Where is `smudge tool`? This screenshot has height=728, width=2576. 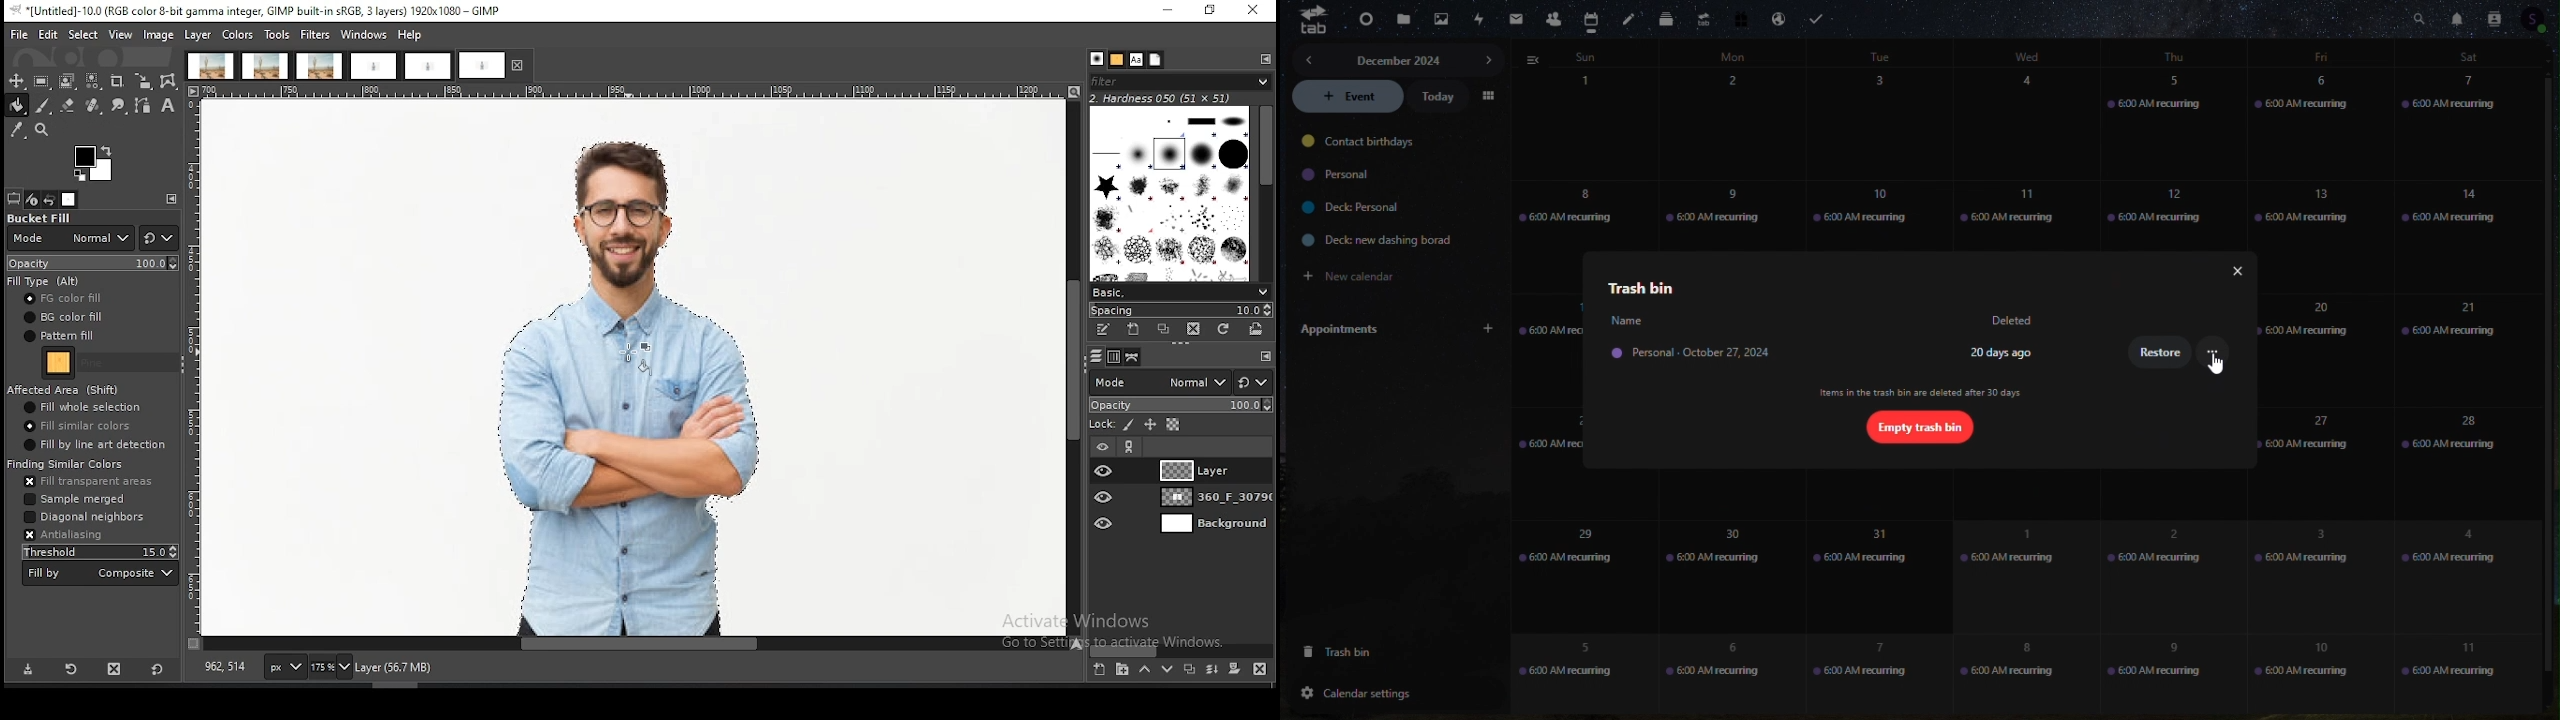 smudge tool is located at coordinates (119, 106).